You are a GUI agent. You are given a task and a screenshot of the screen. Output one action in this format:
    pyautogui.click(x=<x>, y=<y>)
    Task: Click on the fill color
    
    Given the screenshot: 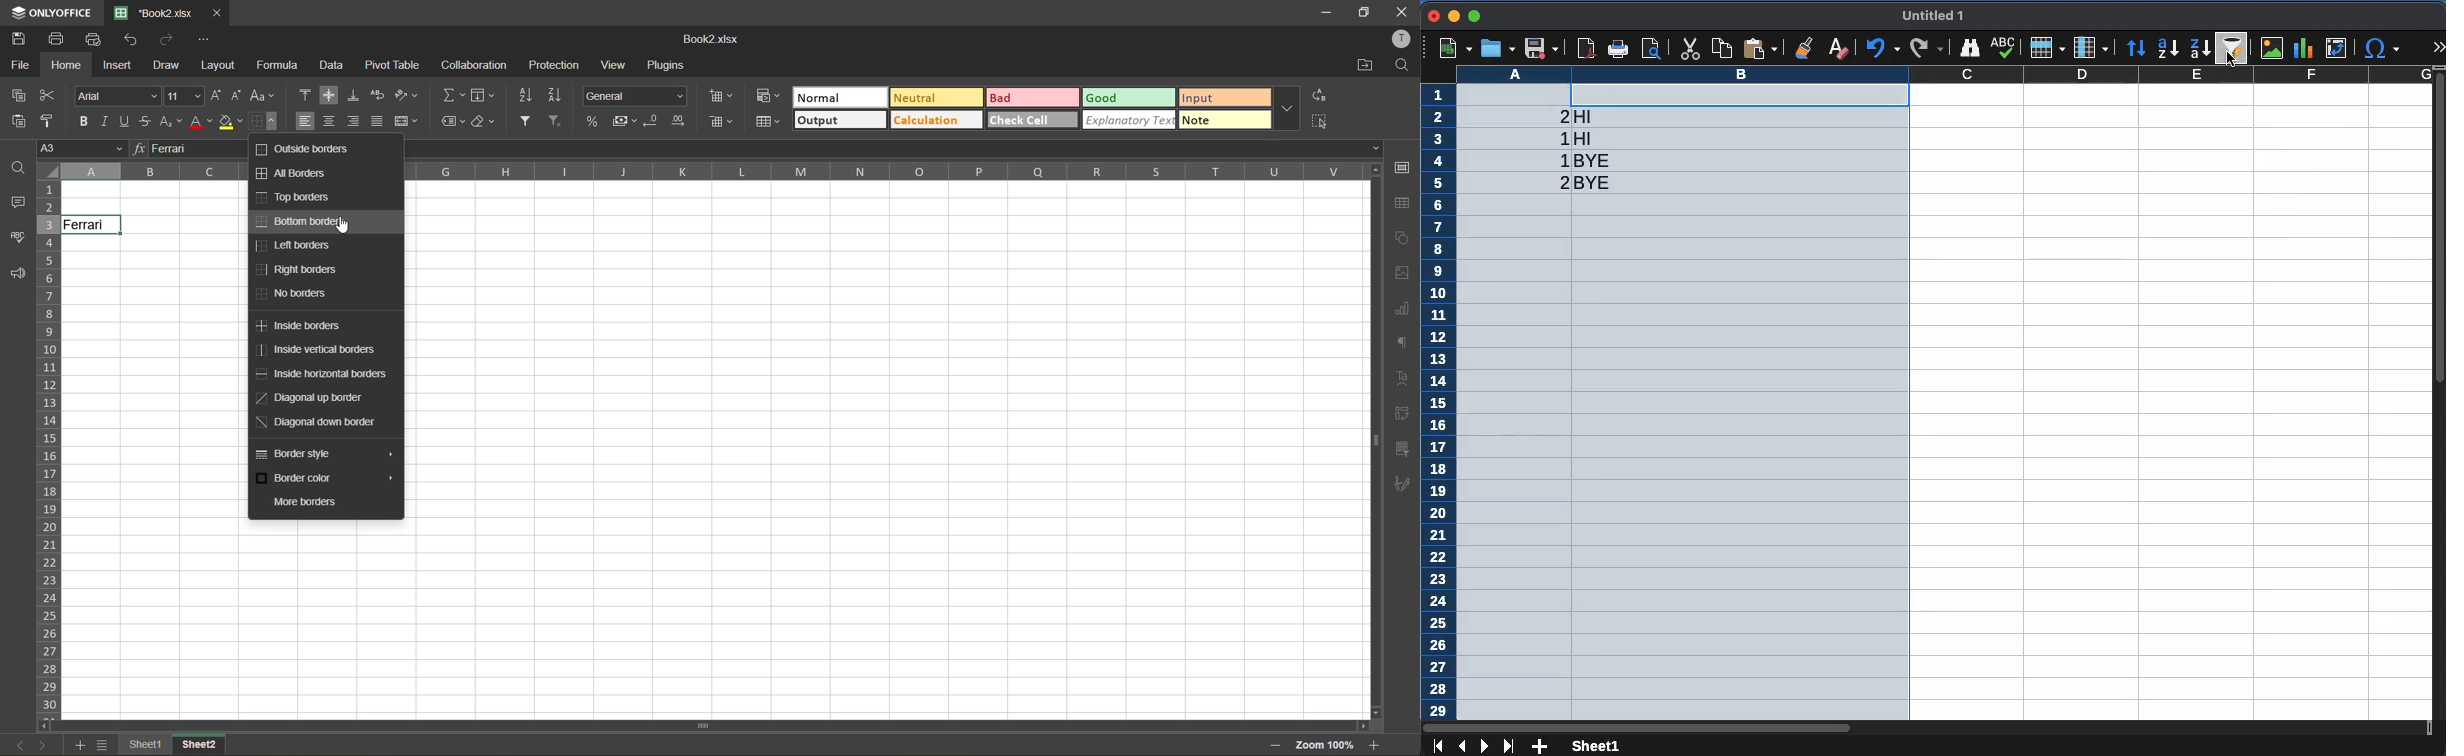 What is the action you would take?
    pyautogui.click(x=230, y=123)
    